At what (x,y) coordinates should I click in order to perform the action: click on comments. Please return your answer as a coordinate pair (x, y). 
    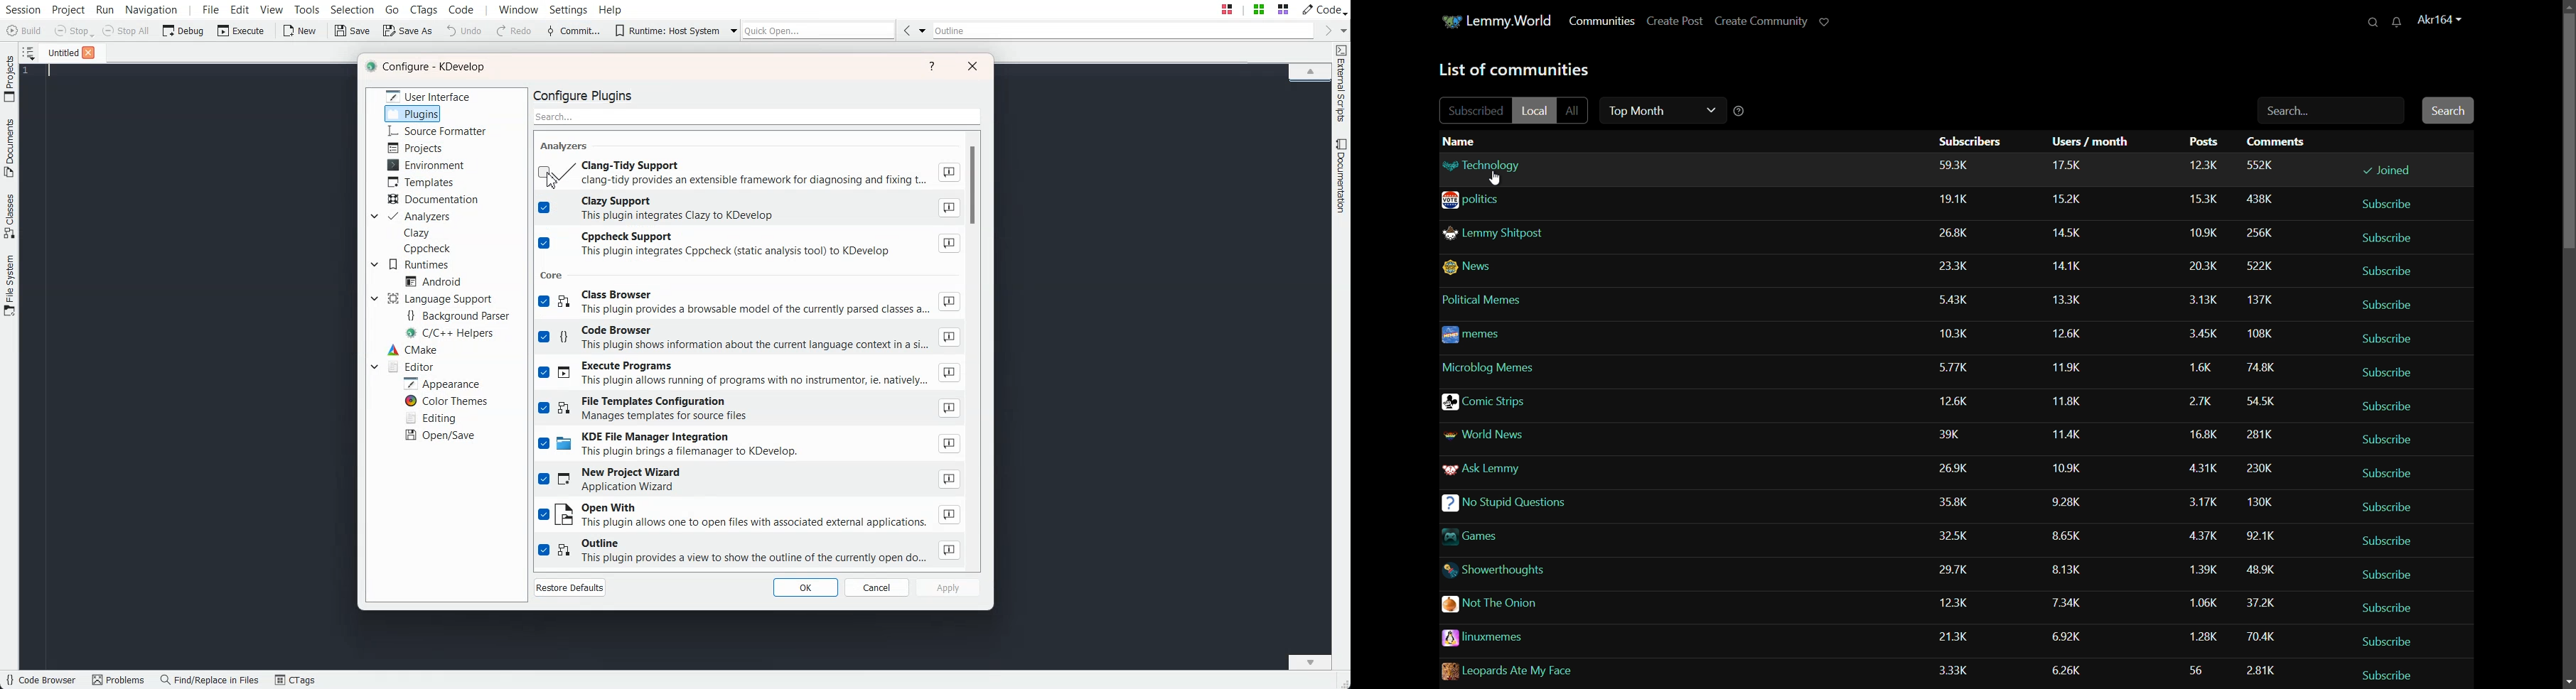
    Looking at the image, I should click on (2279, 140).